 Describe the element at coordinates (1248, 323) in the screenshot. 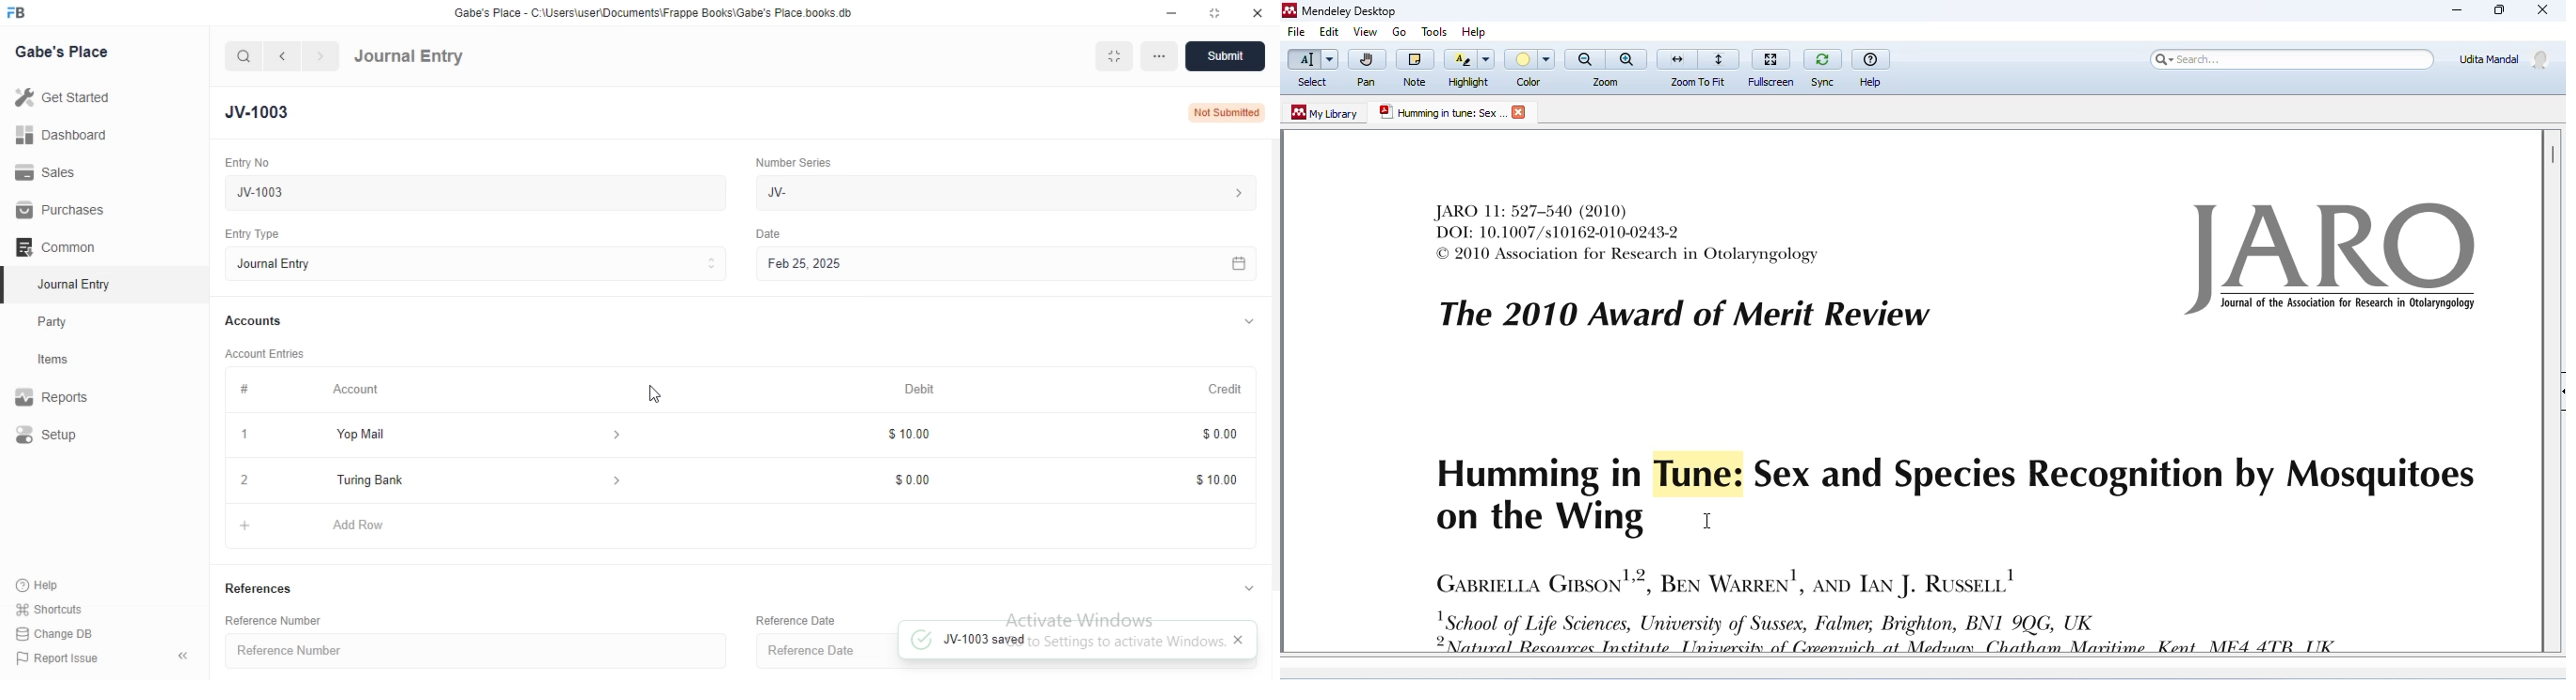

I see `expand/collapse` at that location.